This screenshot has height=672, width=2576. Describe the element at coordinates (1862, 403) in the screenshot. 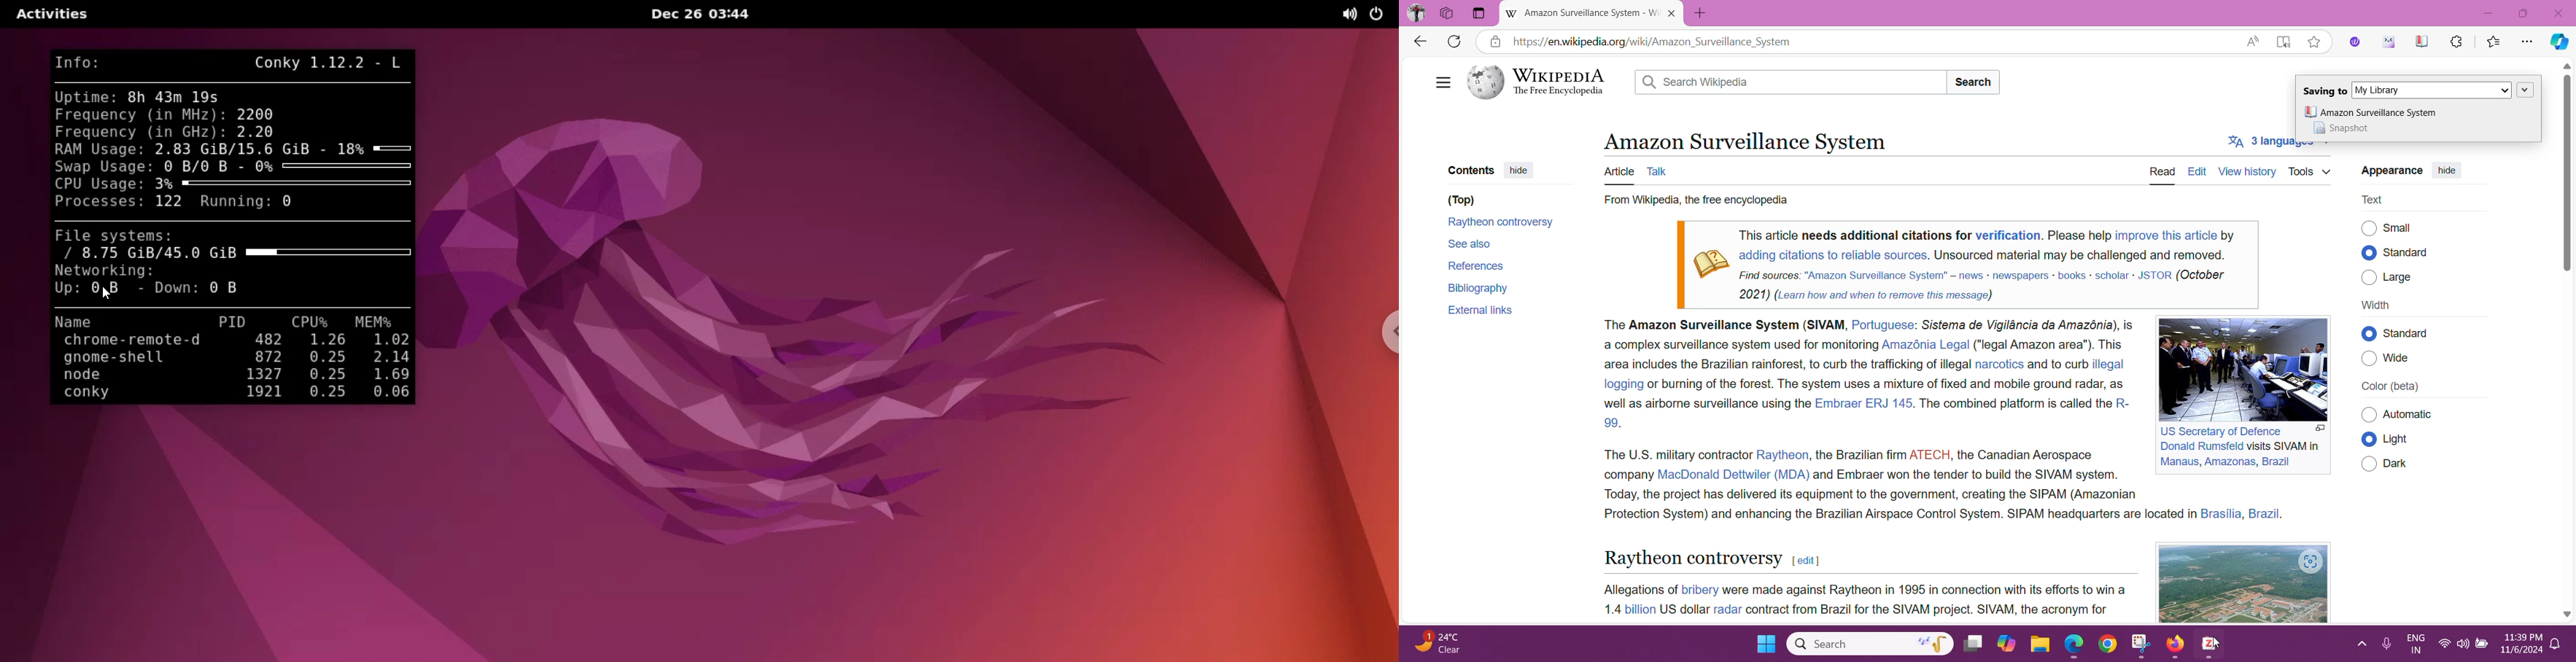

I see `Embraer ERJ 145` at that location.